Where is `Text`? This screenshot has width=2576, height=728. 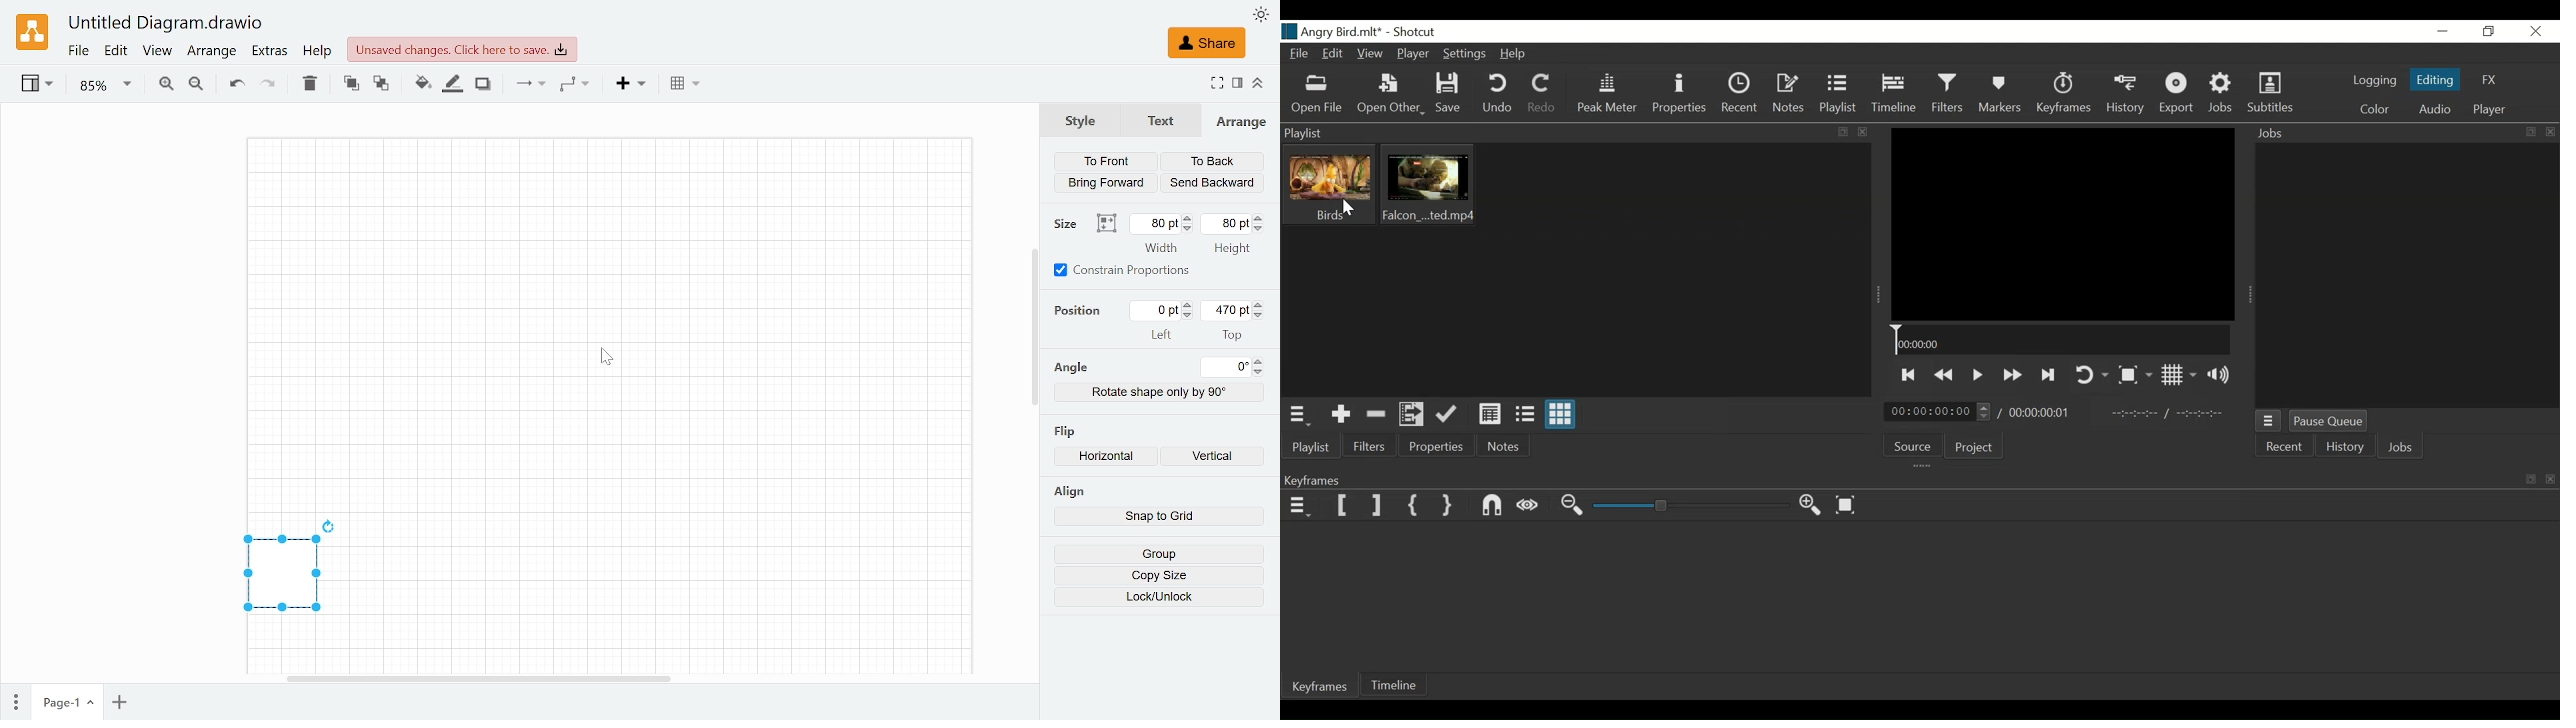
Text is located at coordinates (1157, 121).